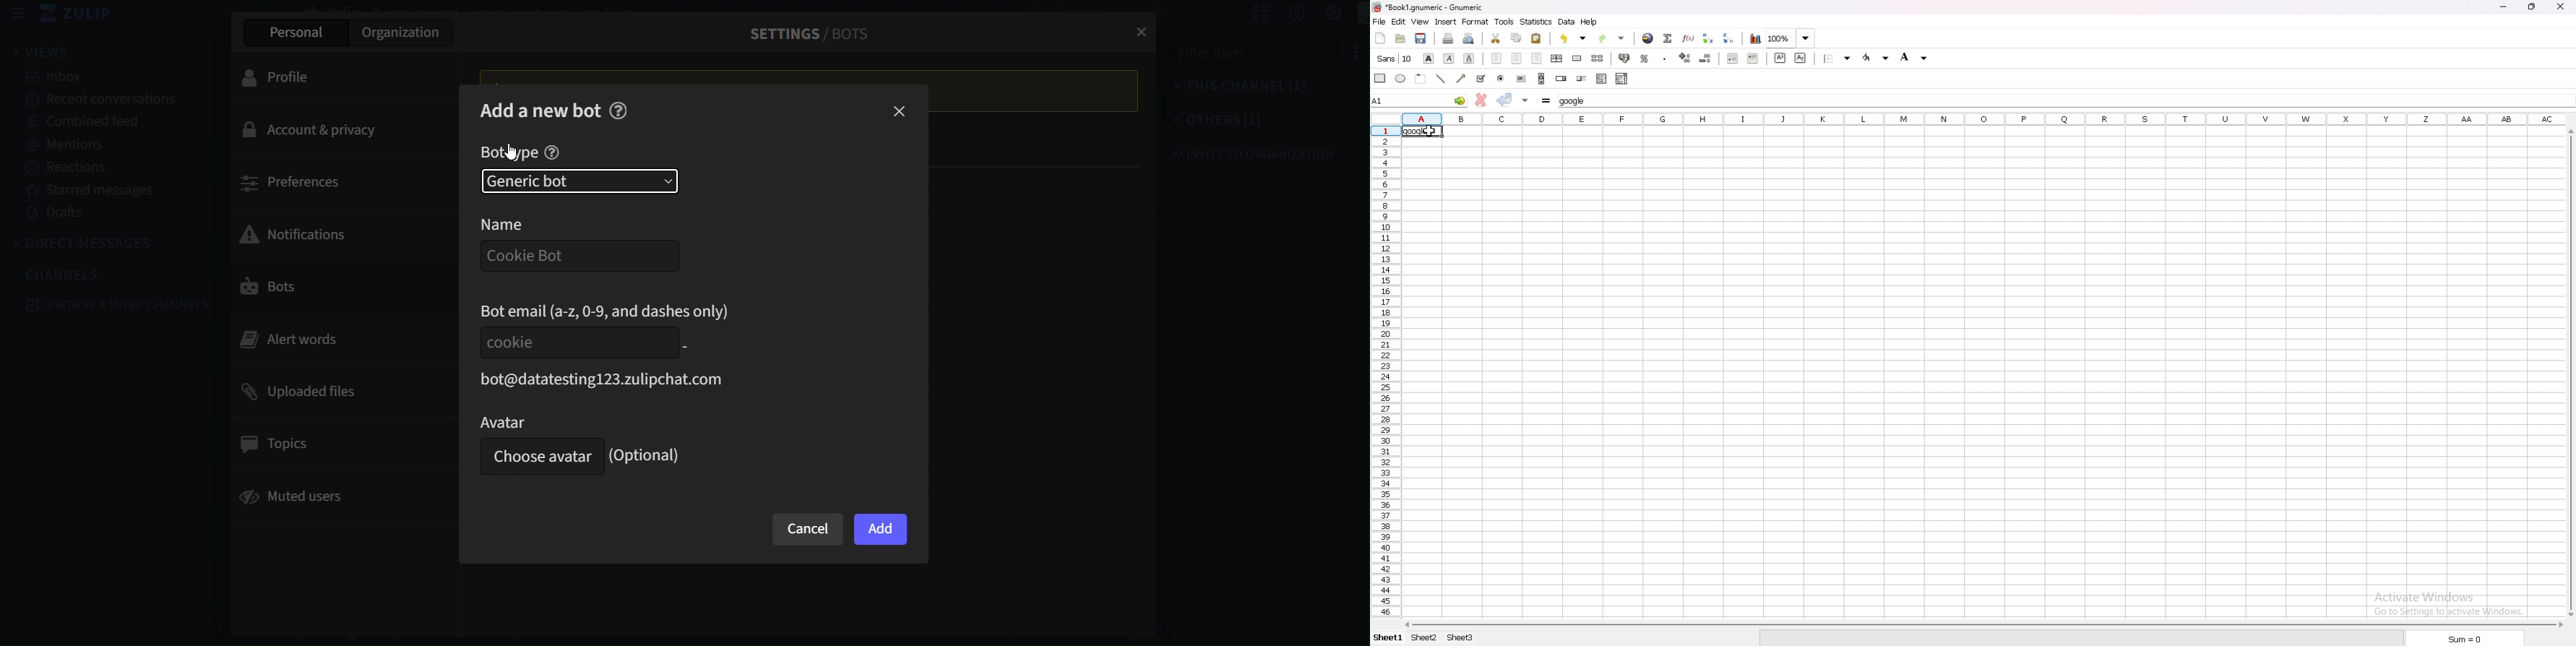 The width and height of the screenshot is (2576, 672). Describe the element at coordinates (1668, 39) in the screenshot. I see `summation` at that location.